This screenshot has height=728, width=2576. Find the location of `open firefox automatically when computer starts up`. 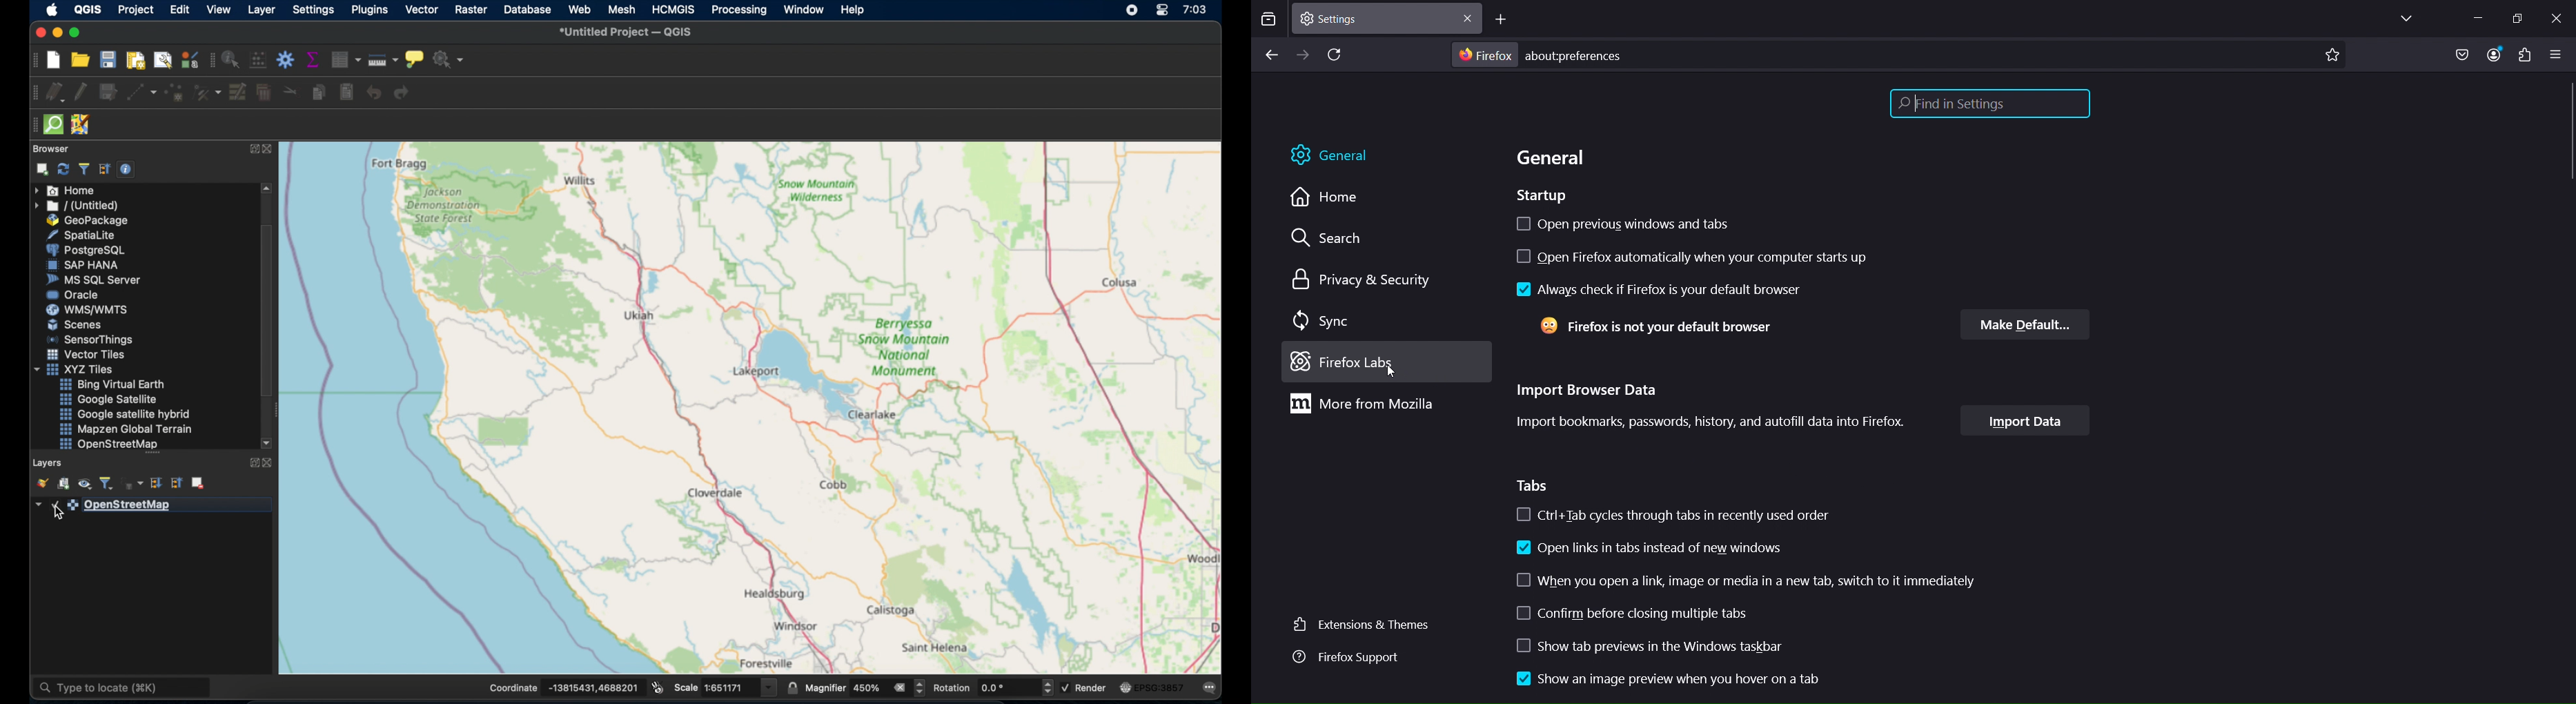

open firefox automatically when computer starts up is located at coordinates (1707, 257).